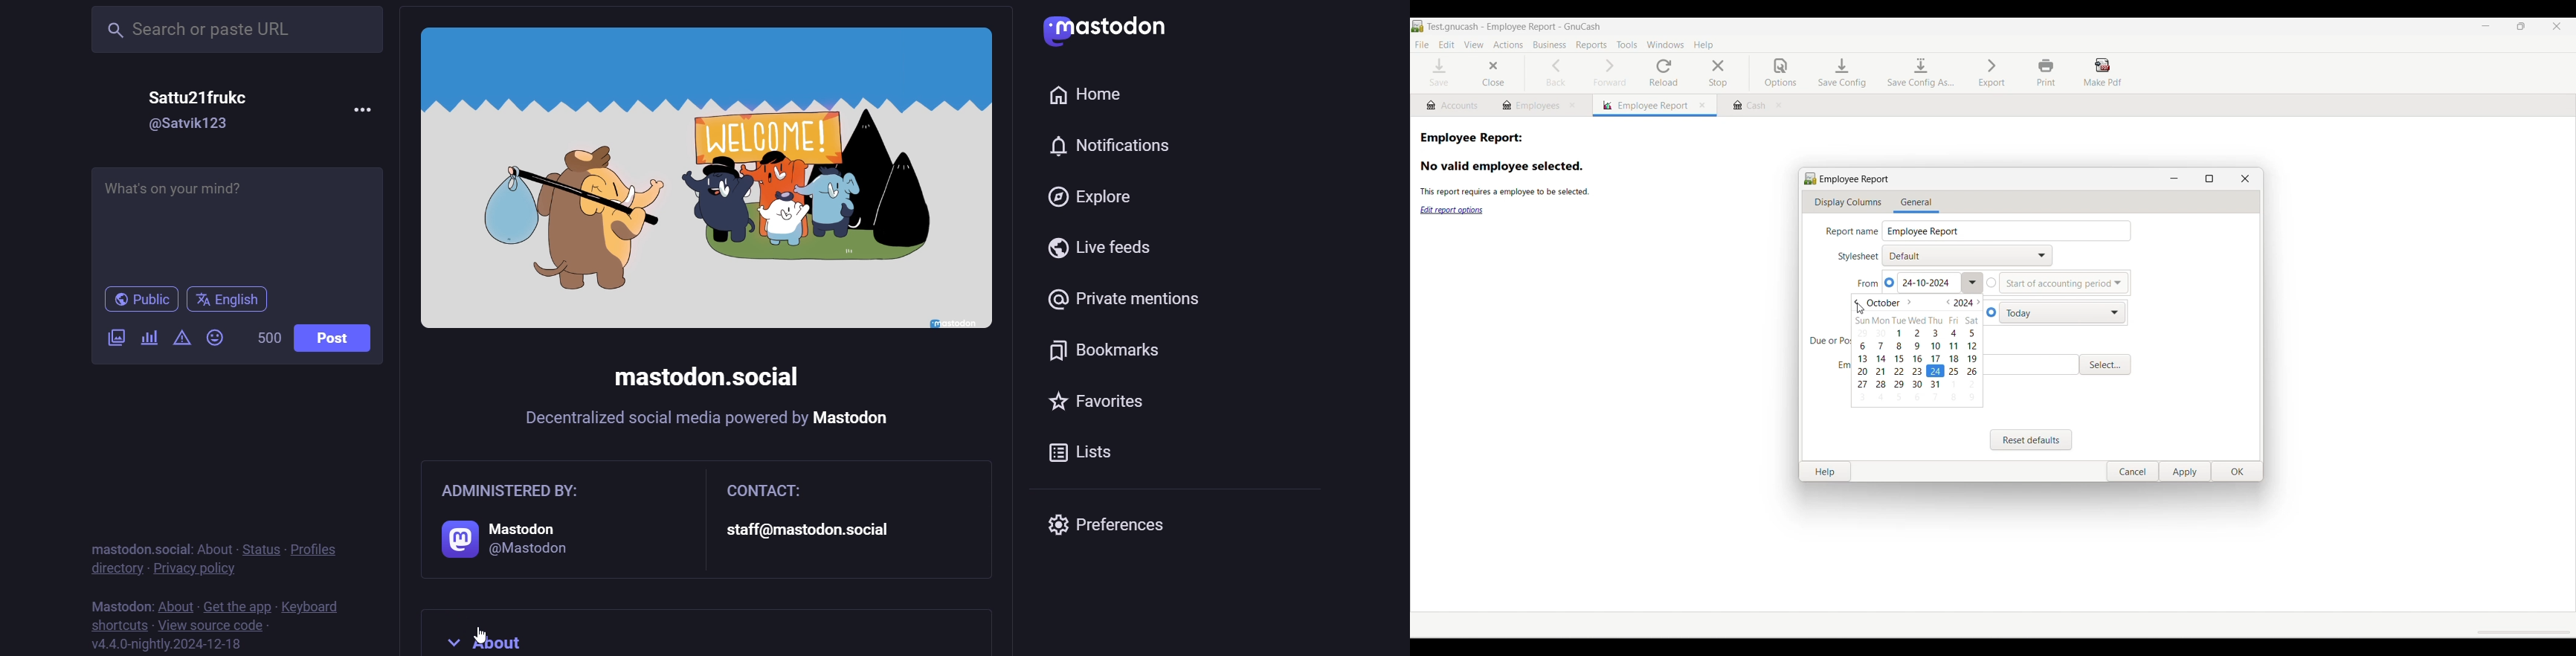  What do you see at coordinates (1975, 301) in the screenshot?
I see `Go to next year` at bounding box center [1975, 301].